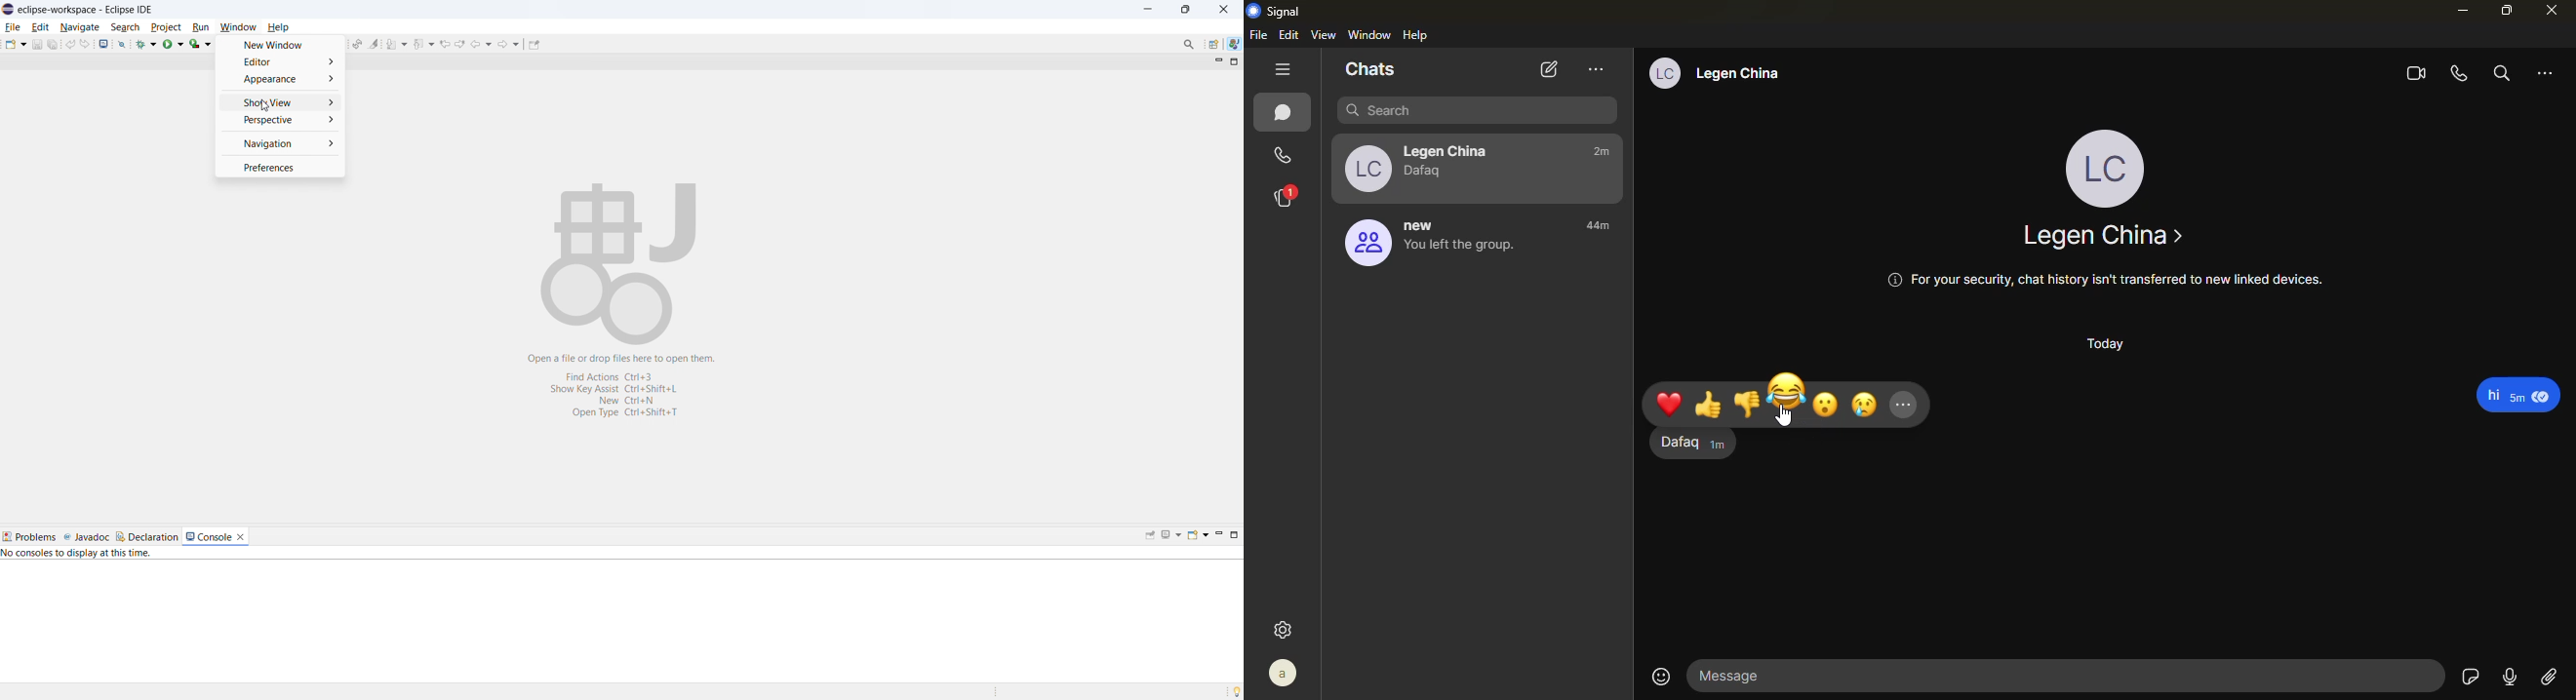 The width and height of the screenshot is (2576, 700). I want to click on console, so click(208, 537).